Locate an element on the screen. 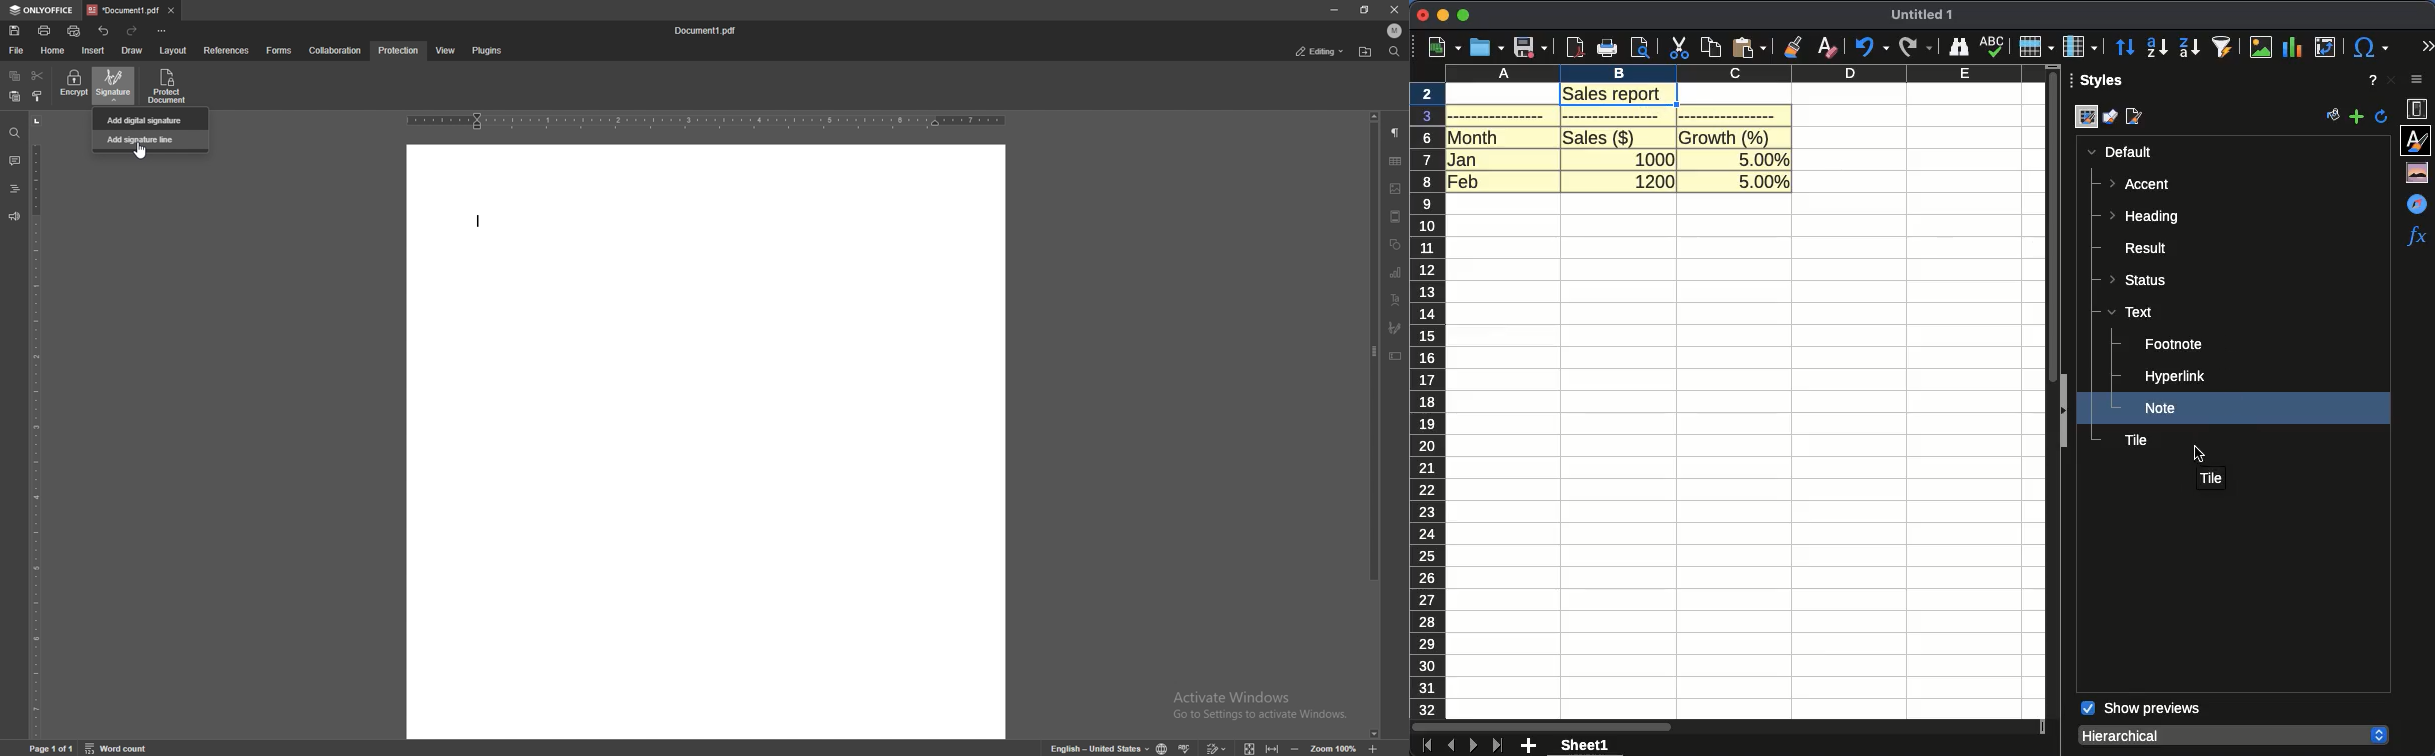 The width and height of the screenshot is (2436, 756). close is located at coordinates (1395, 11).